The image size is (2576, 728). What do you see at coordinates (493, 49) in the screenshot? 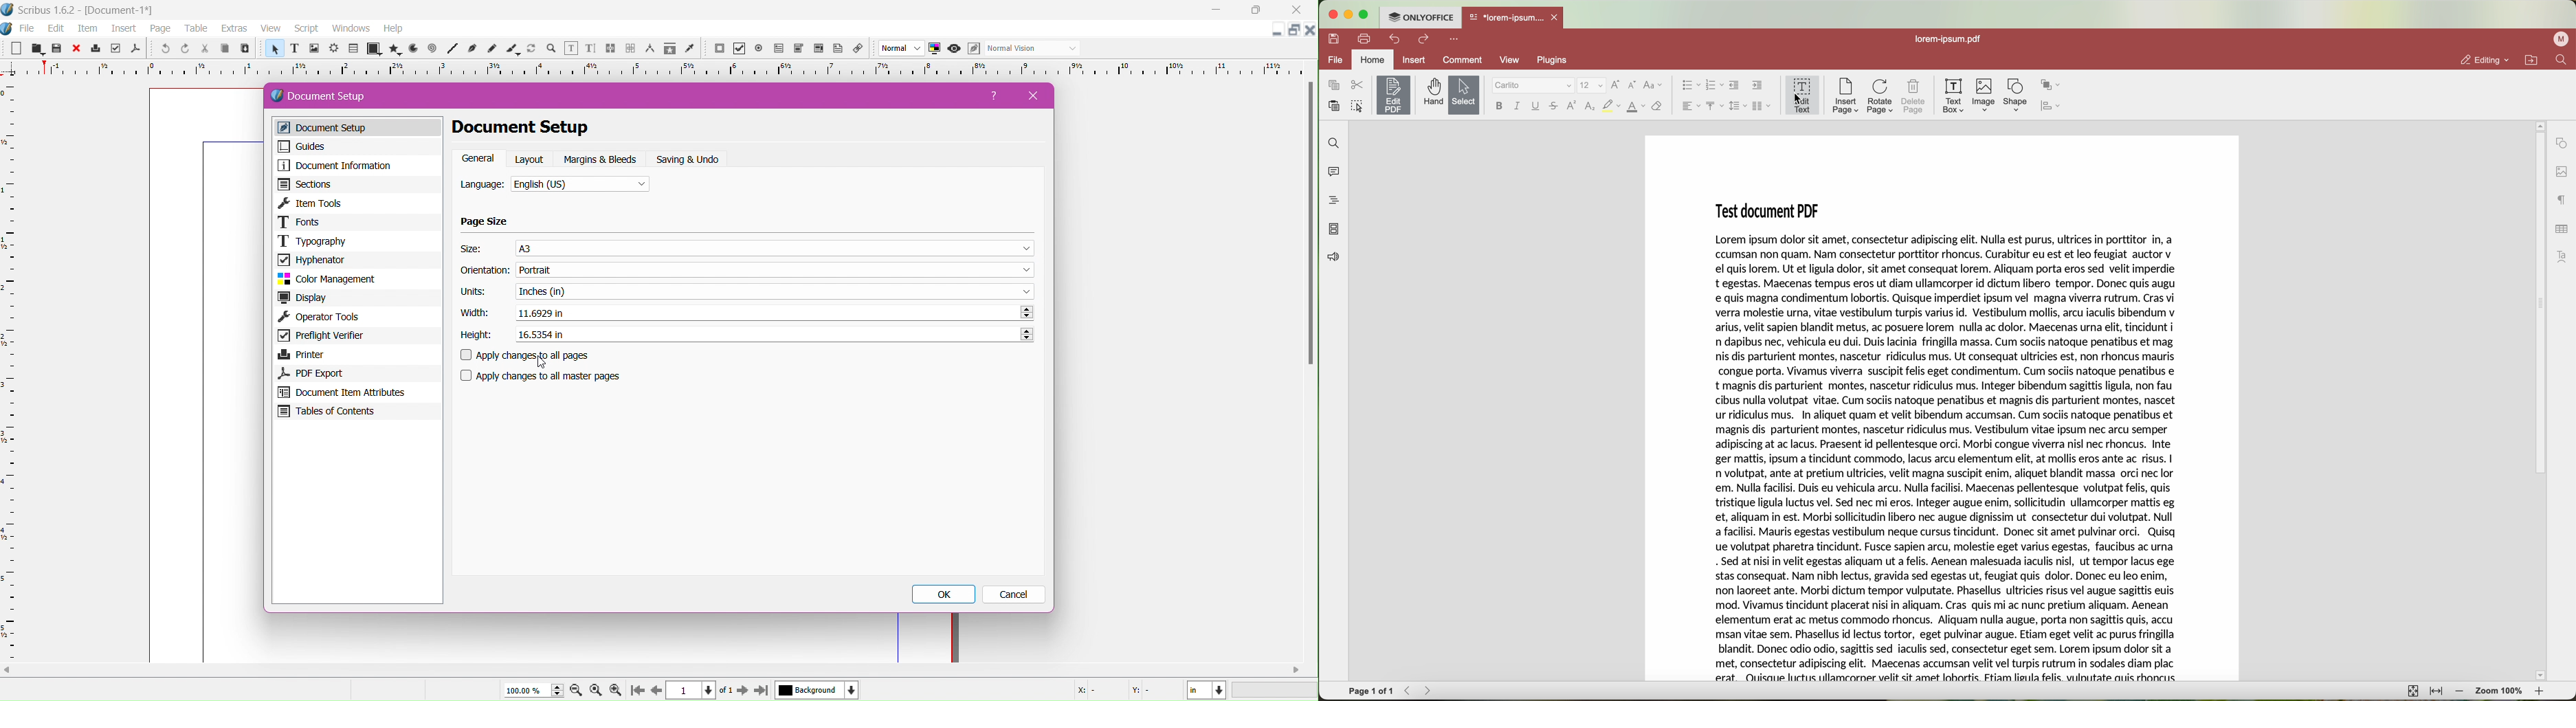
I see `freehand line` at bounding box center [493, 49].